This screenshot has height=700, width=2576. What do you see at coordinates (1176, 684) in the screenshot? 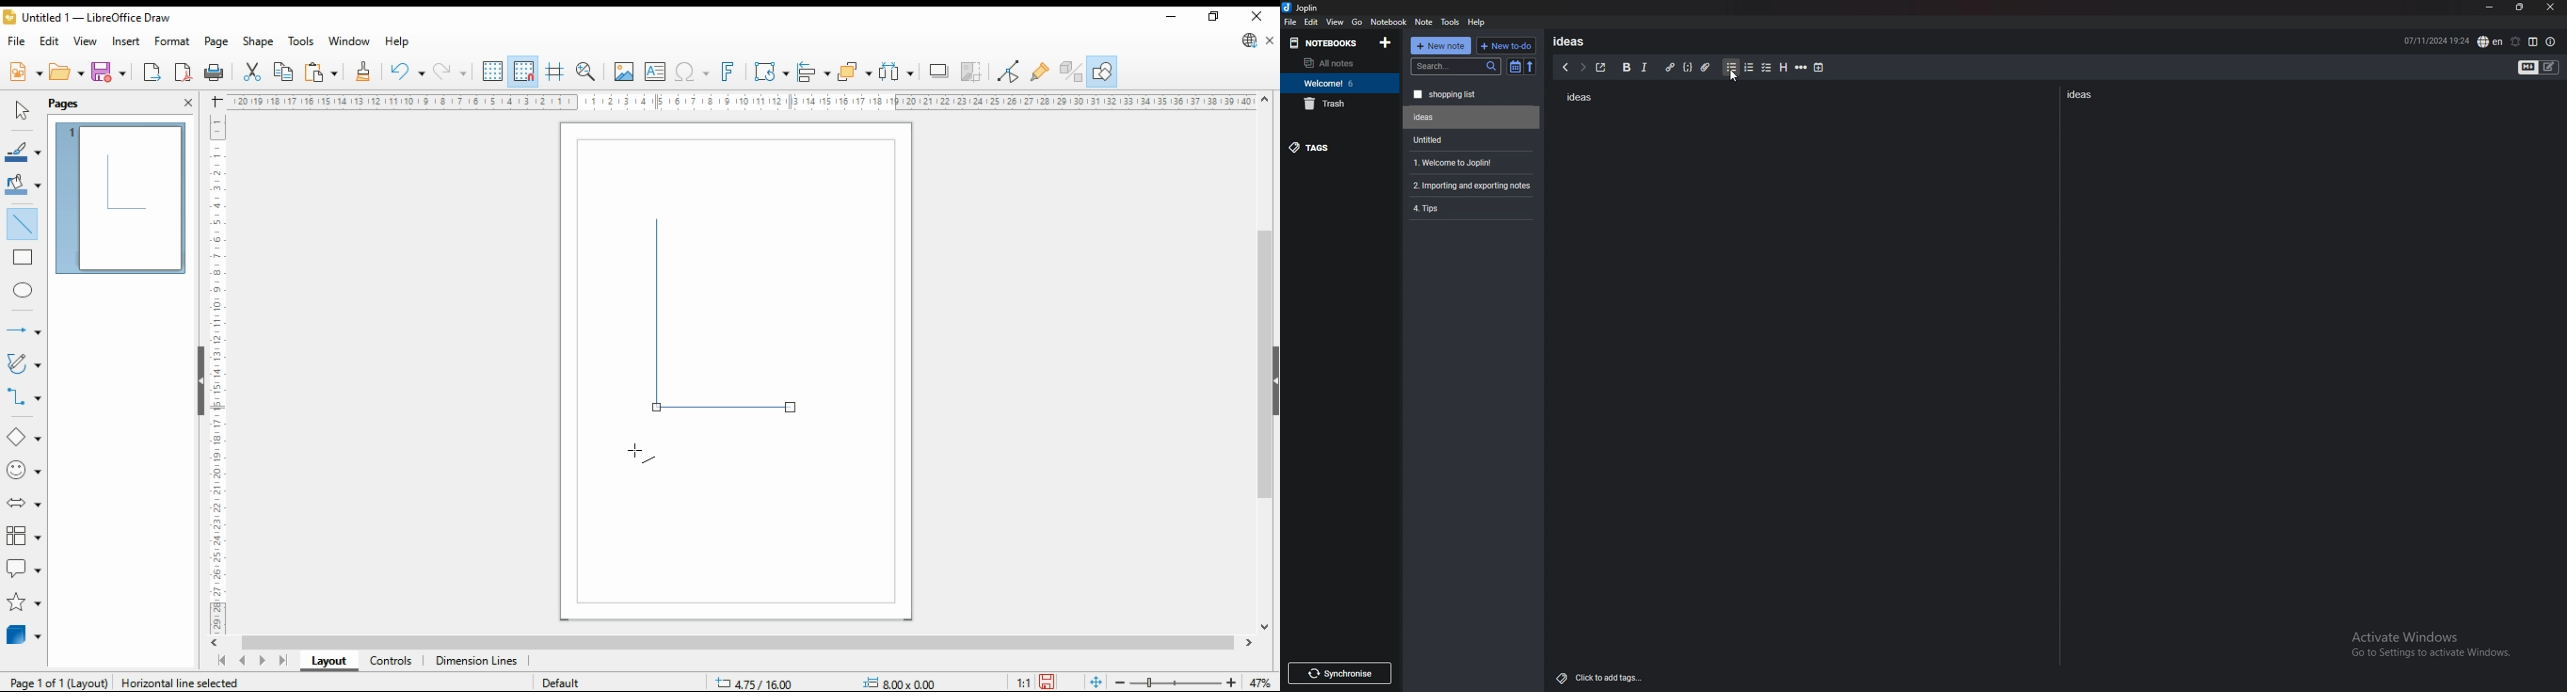
I see `zoom slider` at bounding box center [1176, 684].